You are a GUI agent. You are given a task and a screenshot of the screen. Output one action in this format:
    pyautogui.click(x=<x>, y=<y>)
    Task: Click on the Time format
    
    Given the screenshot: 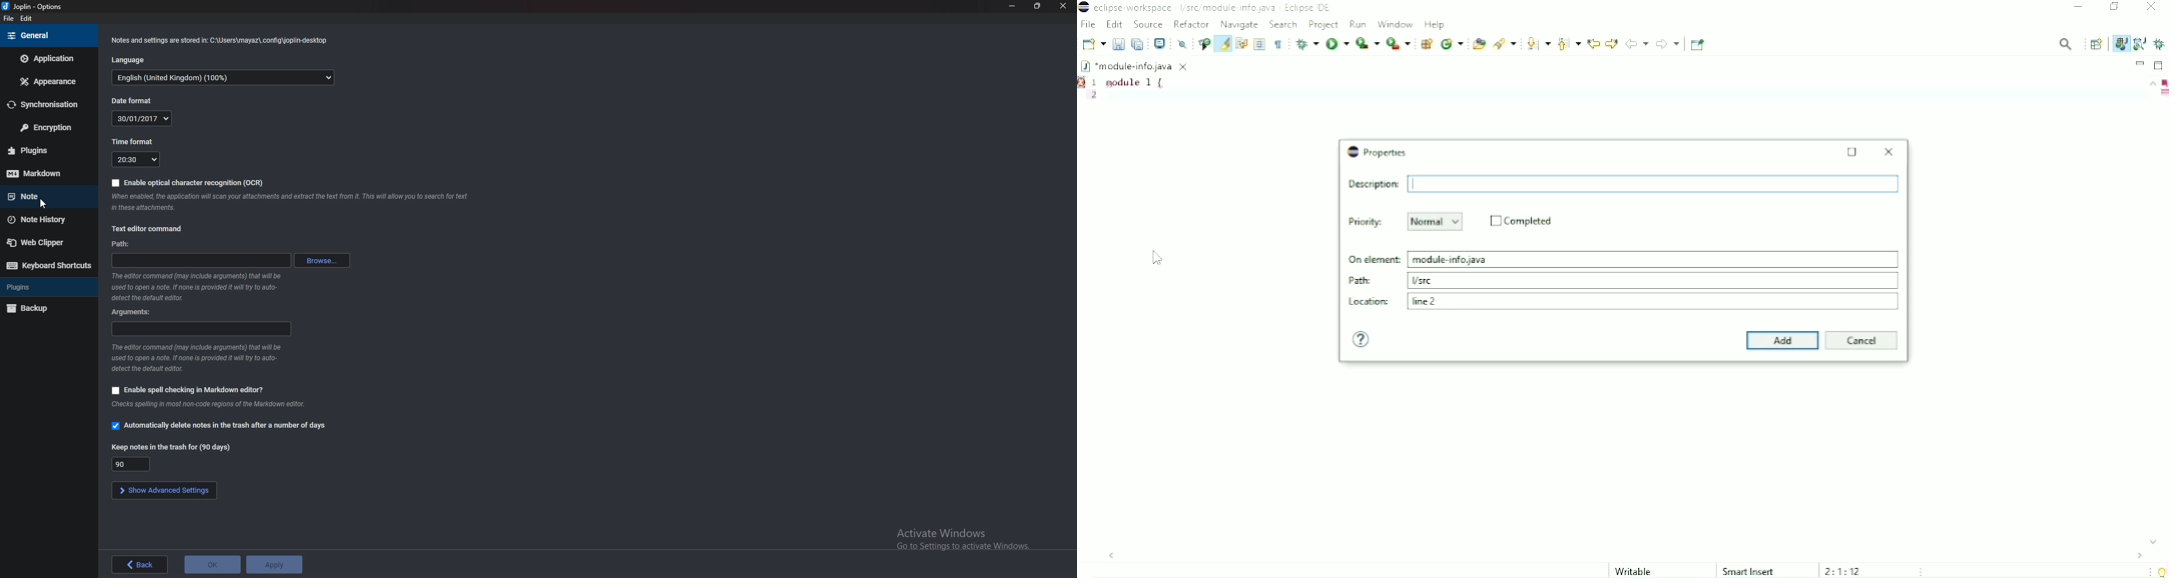 What is the action you would take?
    pyautogui.click(x=134, y=159)
    